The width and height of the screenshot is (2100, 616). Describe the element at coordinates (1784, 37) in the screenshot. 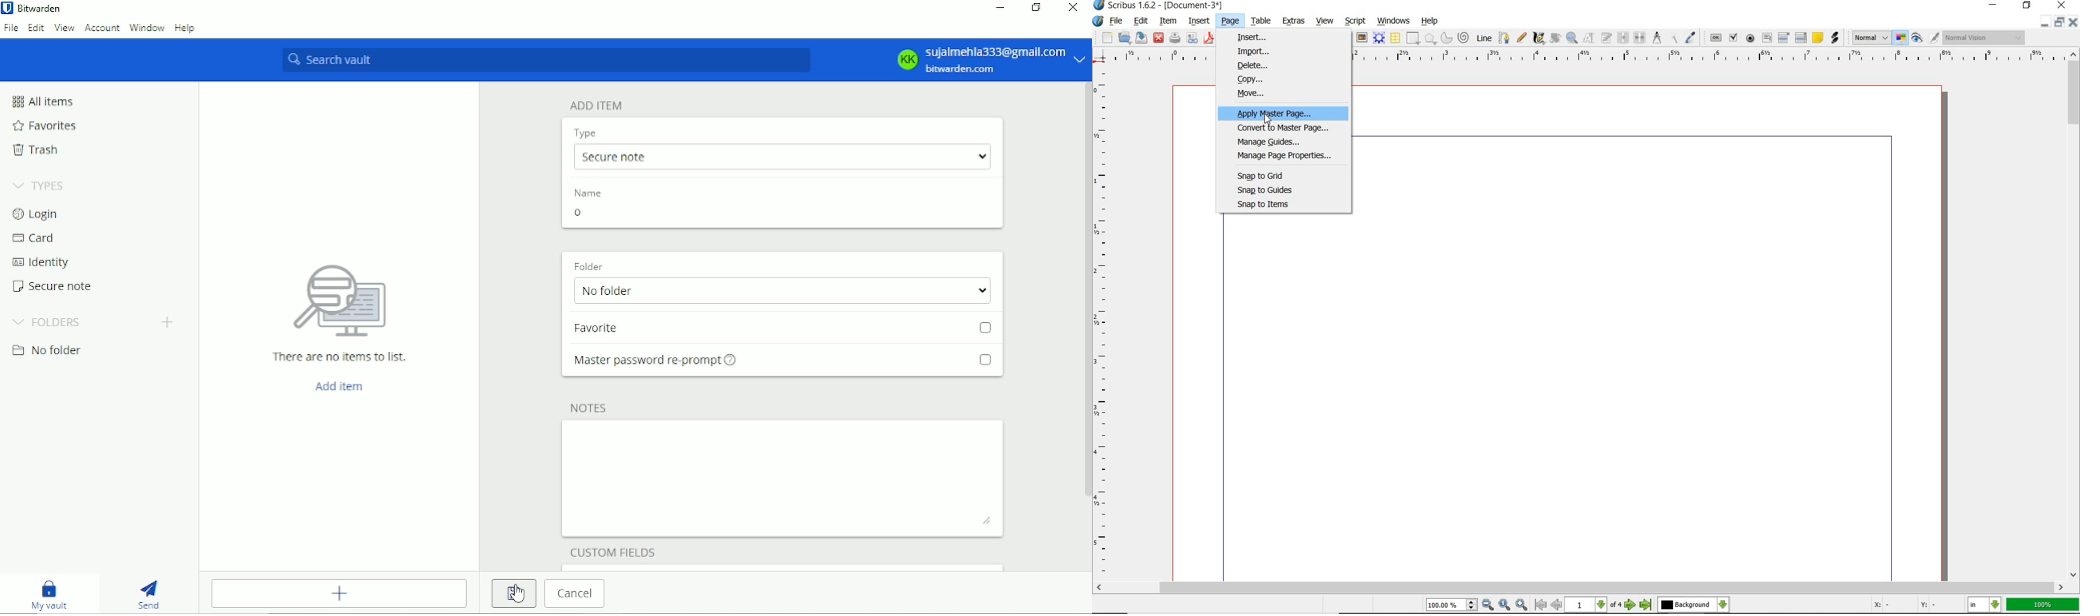

I see `pdf combo box` at that location.